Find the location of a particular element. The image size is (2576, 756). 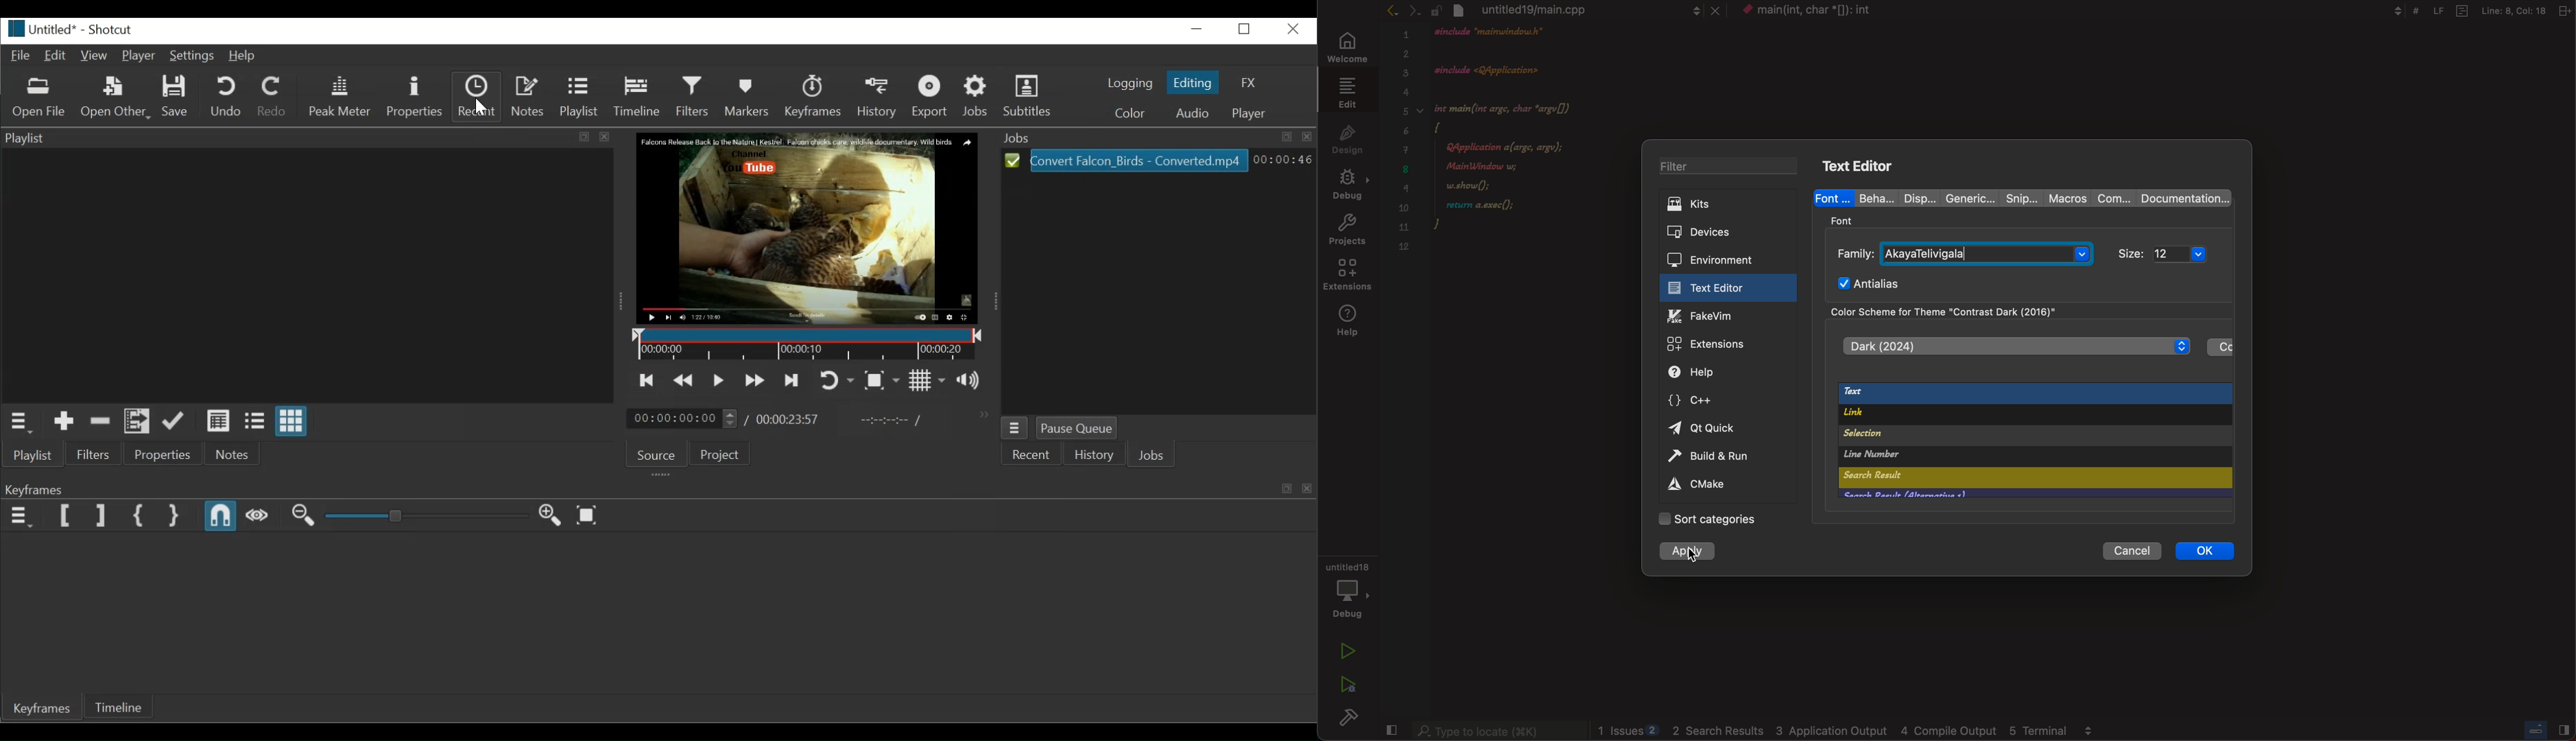

Convert Falcon_Birds - Converted.mp4(File) is located at coordinates (1123, 161).